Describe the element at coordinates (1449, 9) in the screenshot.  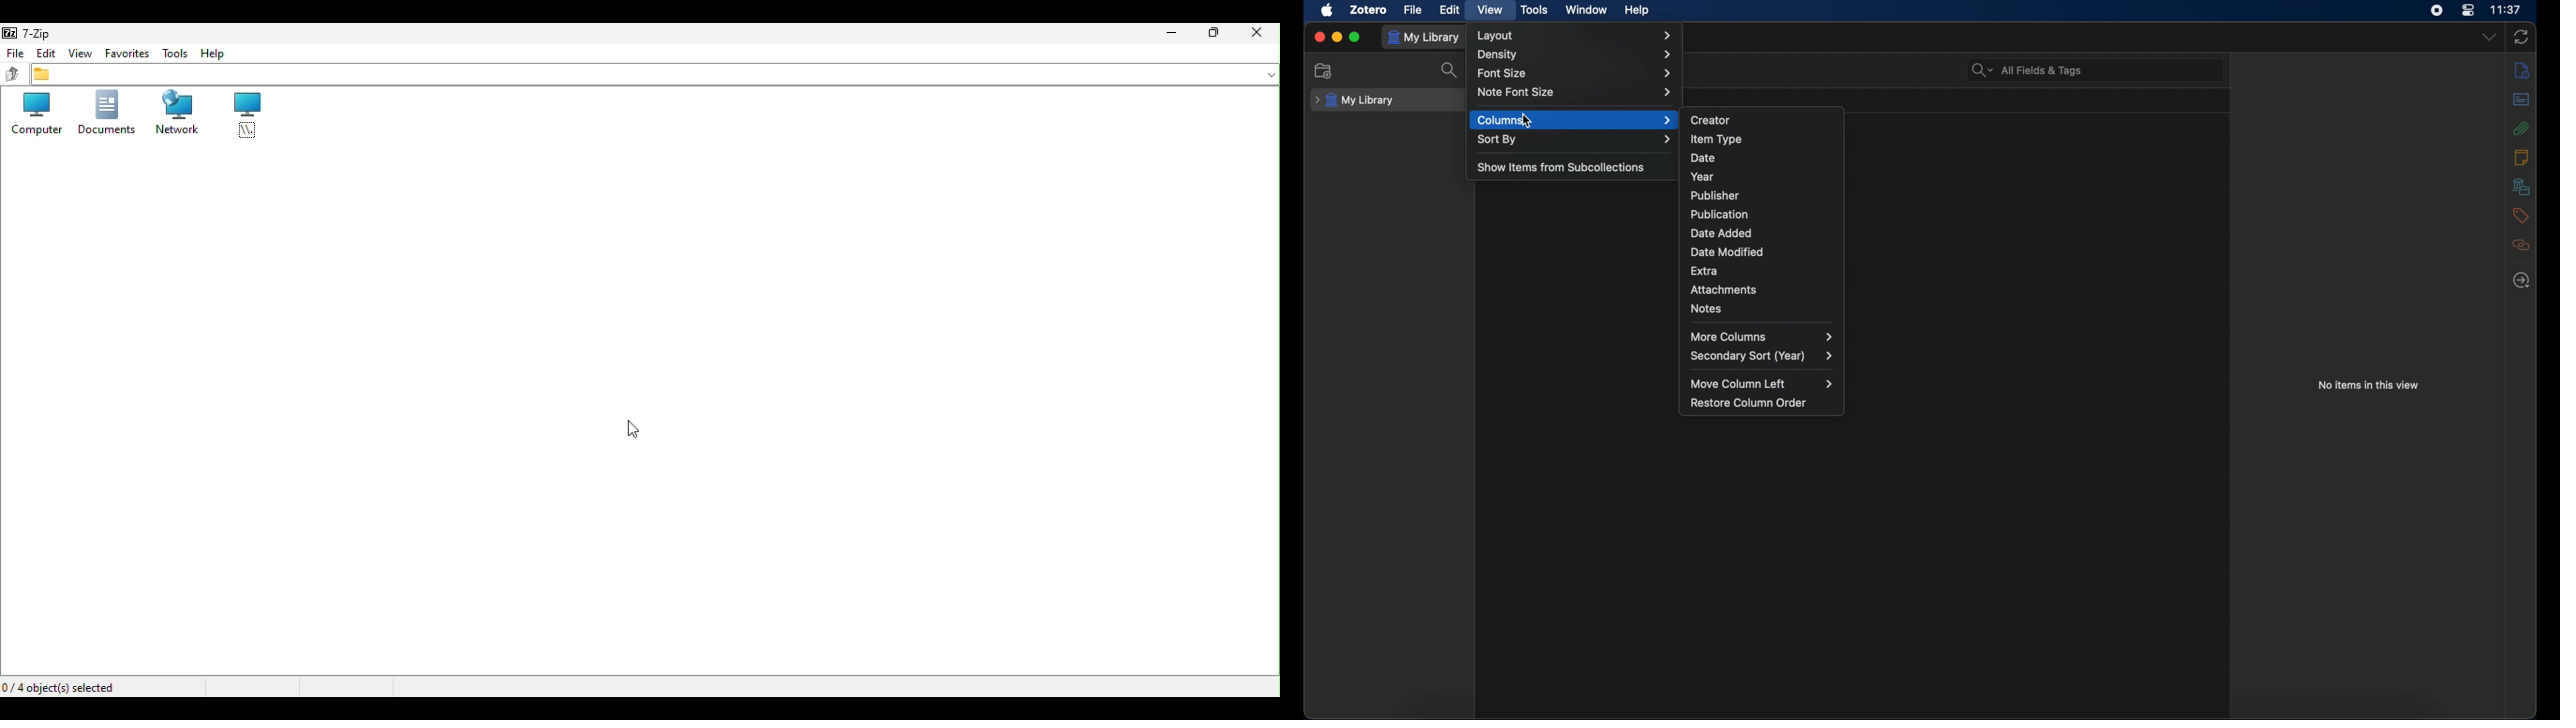
I see `edit` at that location.